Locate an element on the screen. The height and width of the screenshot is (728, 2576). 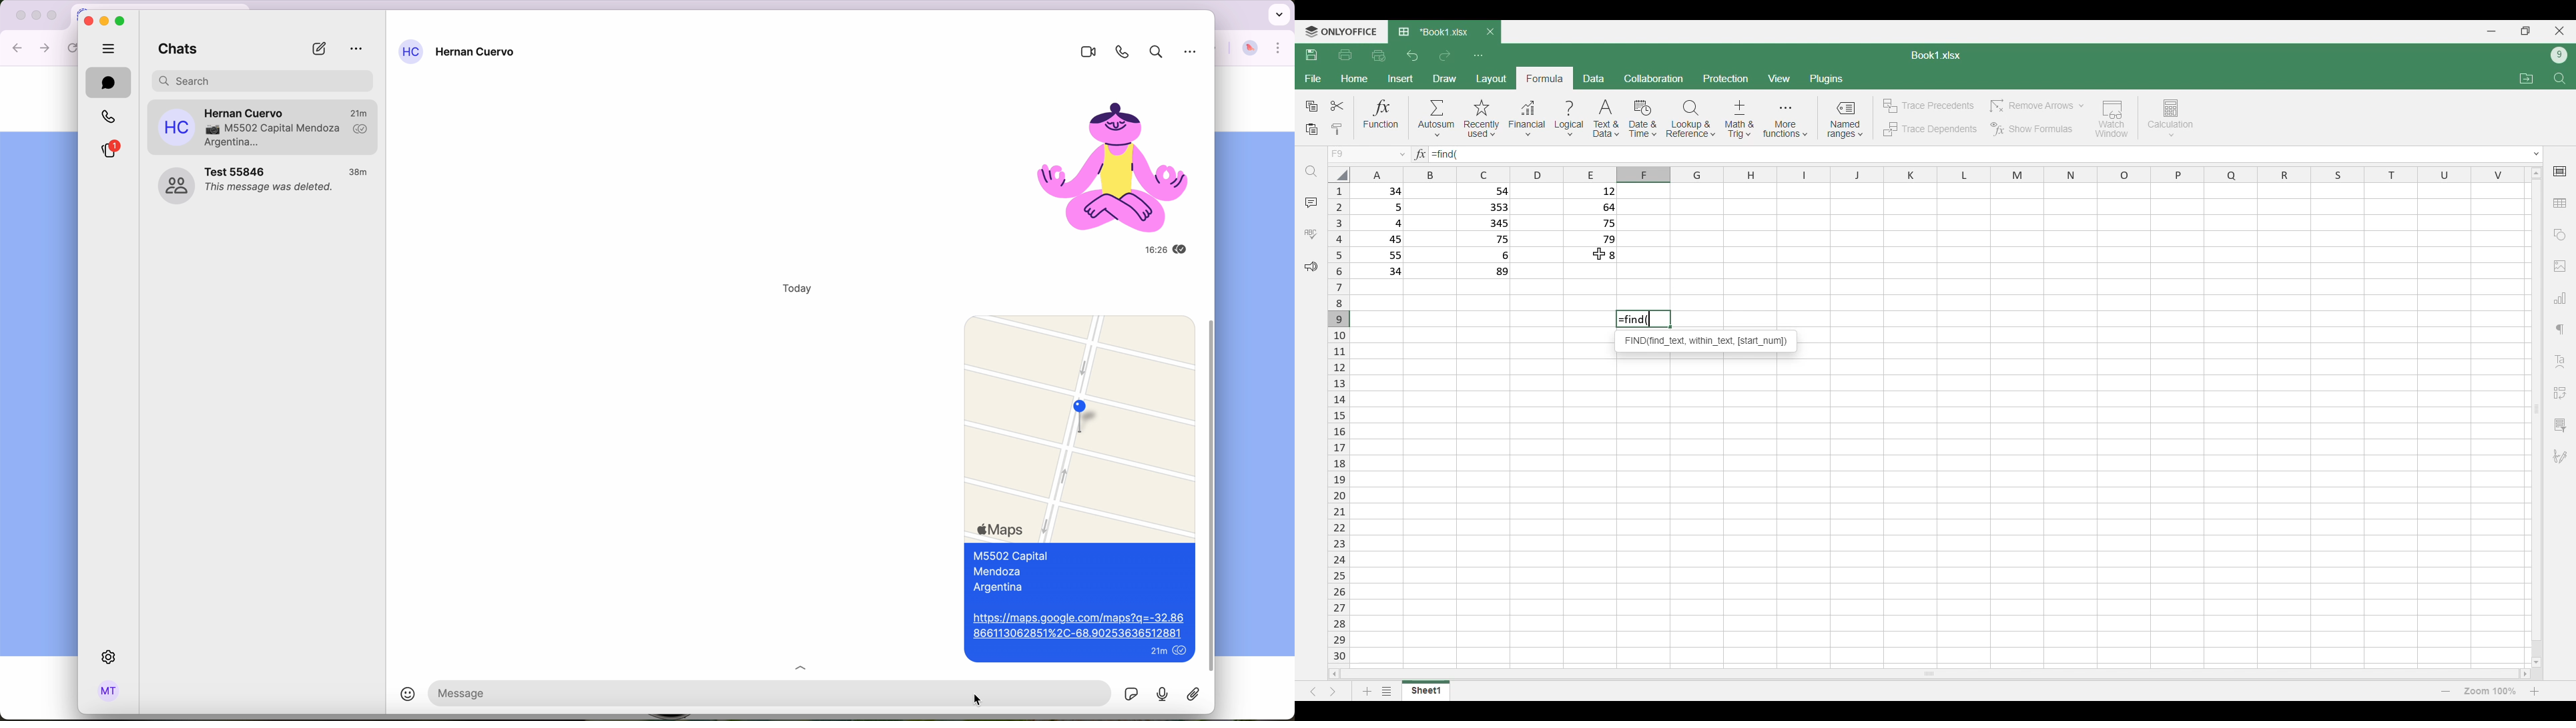
Zoom in is located at coordinates (2535, 691).